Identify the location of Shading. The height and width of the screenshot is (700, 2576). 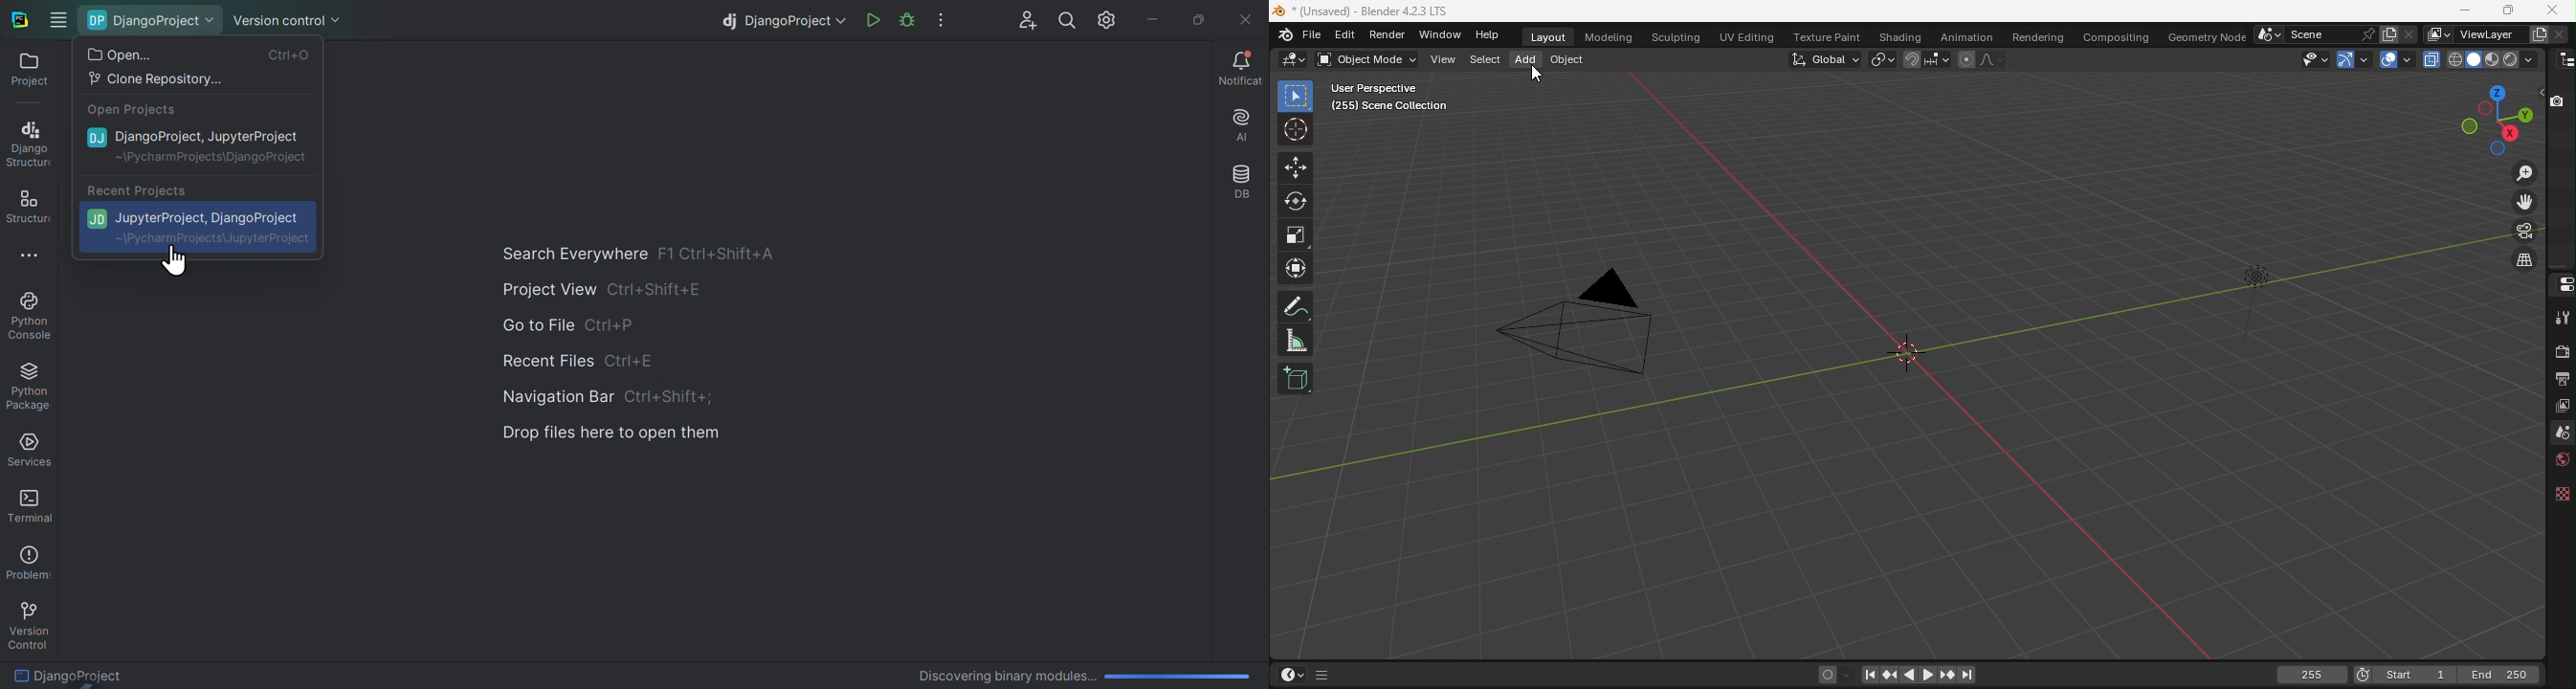
(1900, 34).